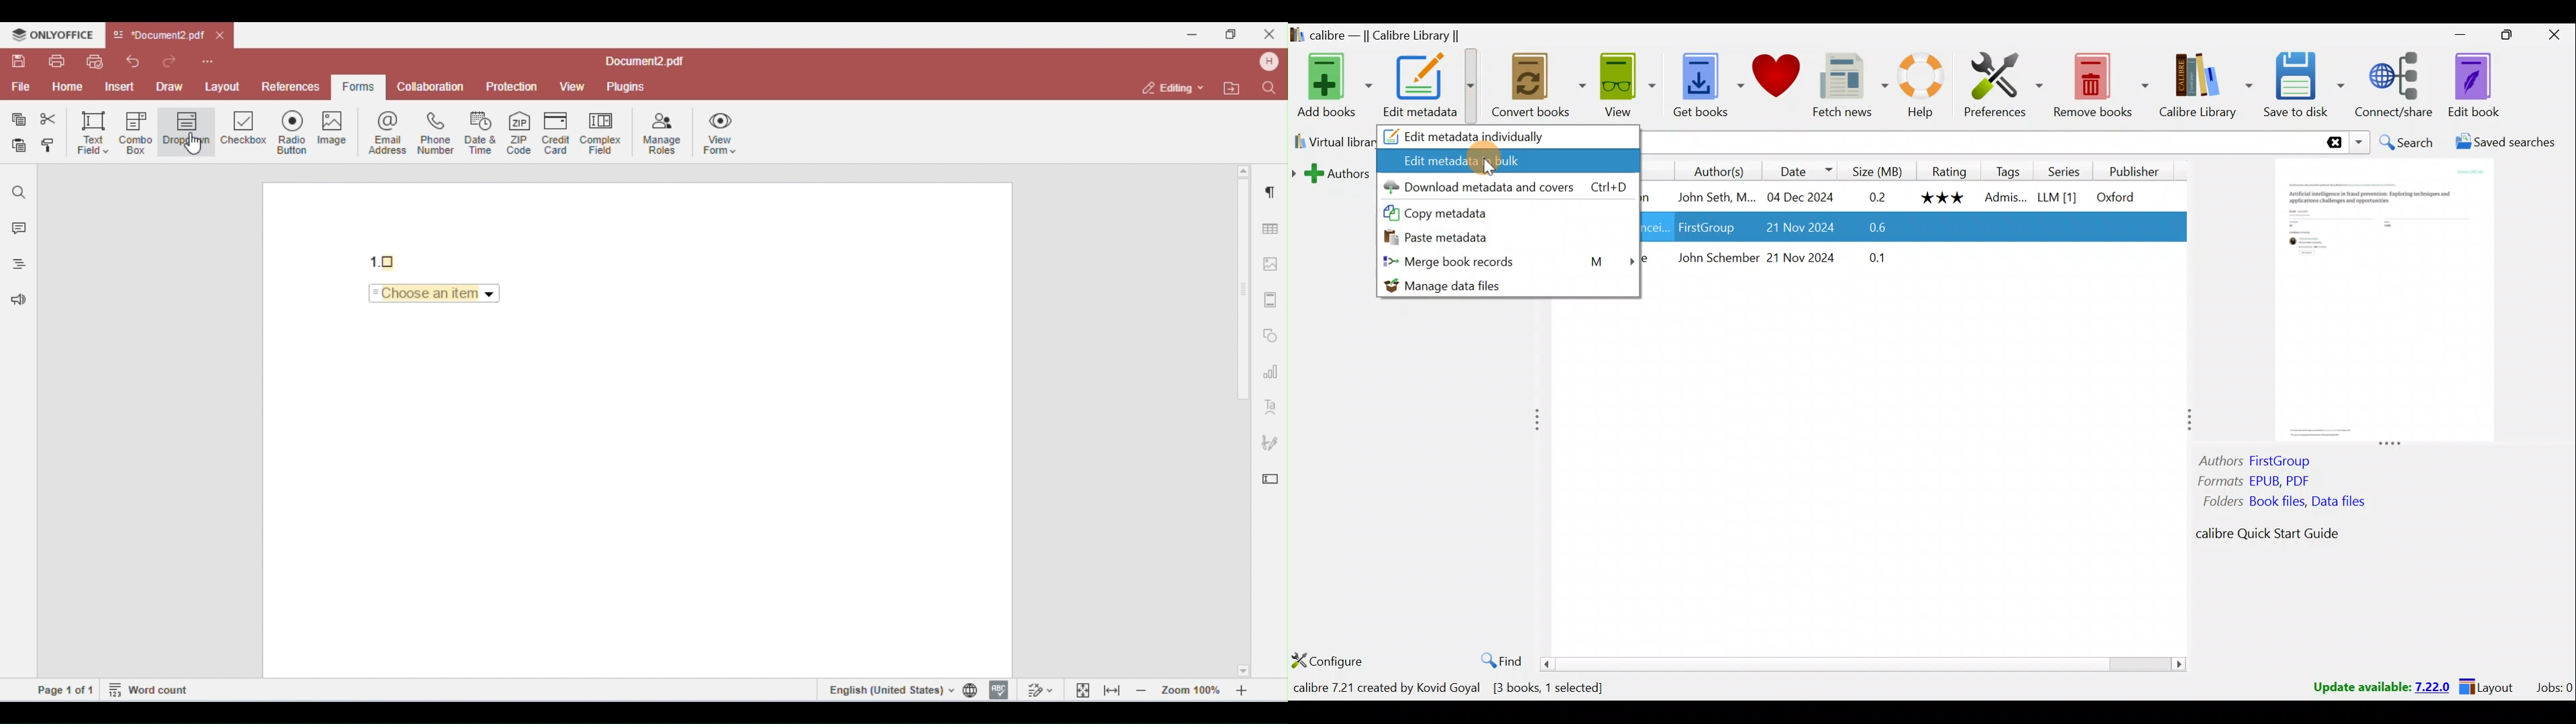 The image size is (2576, 728). I want to click on Search bar, so click(2006, 141).